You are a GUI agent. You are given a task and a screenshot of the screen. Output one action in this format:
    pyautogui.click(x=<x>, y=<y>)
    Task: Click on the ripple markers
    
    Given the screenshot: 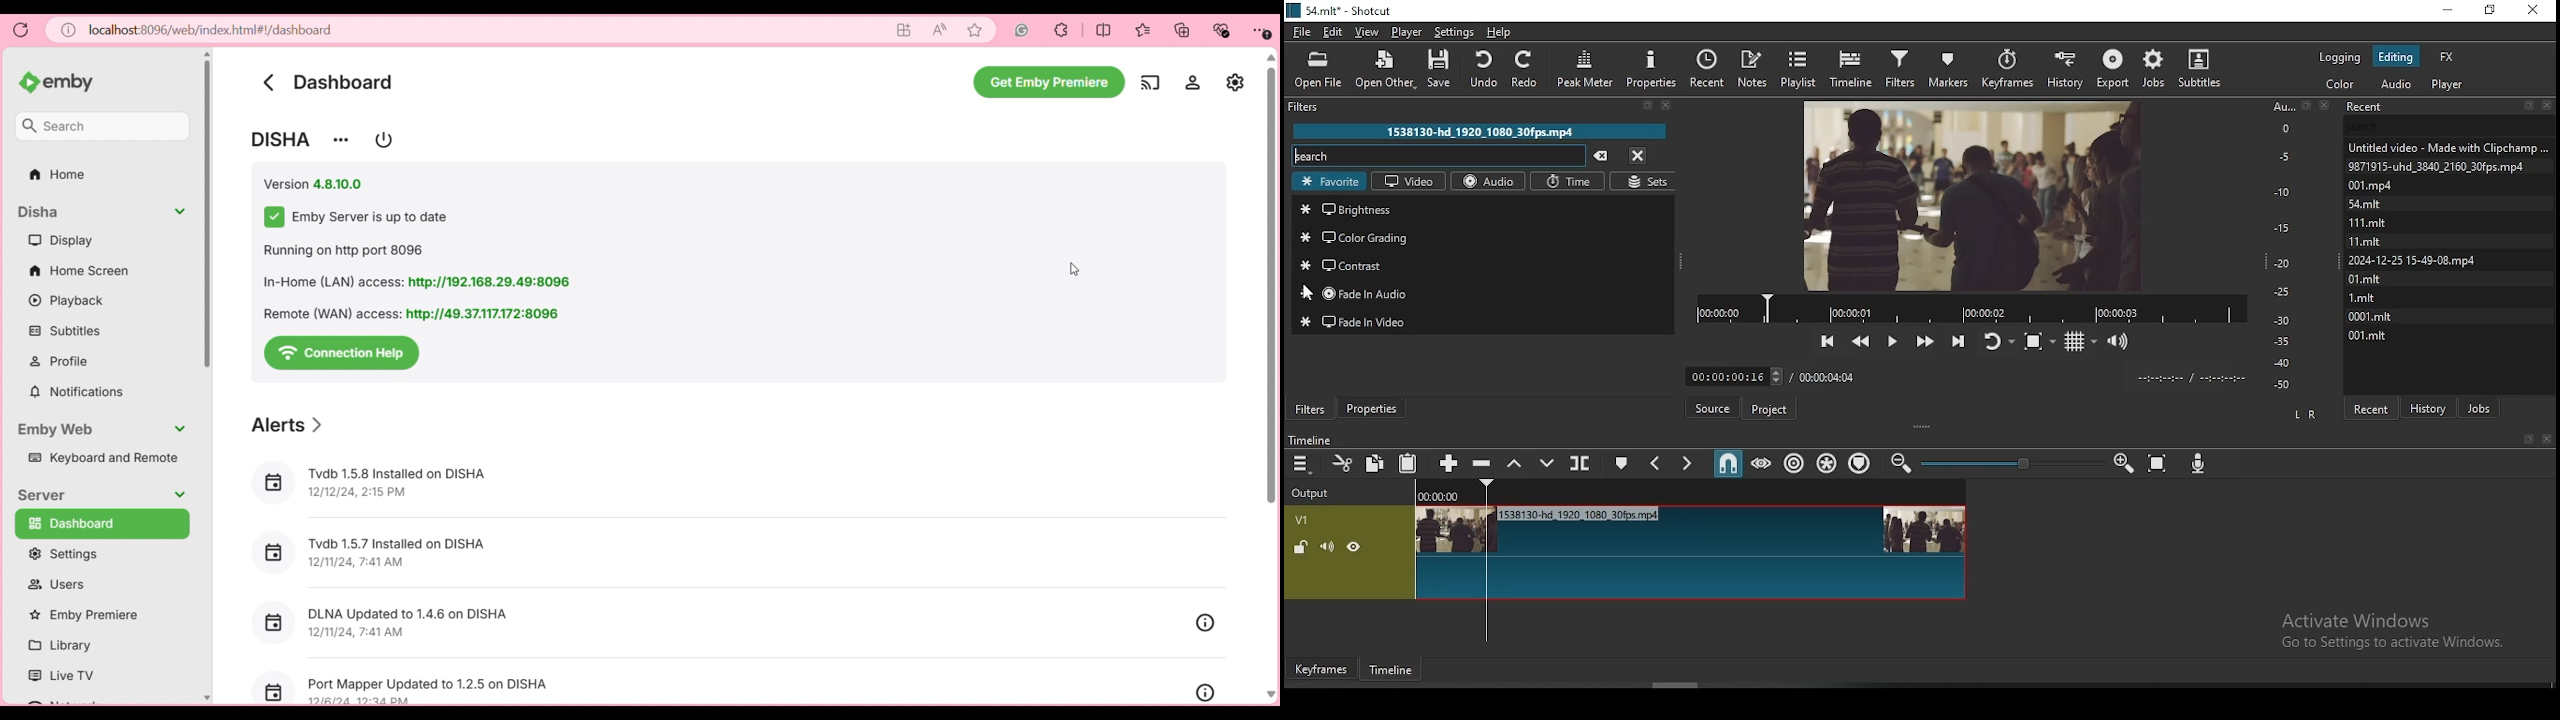 What is the action you would take?
    pyautogui.click(x=1861, y=462)
    